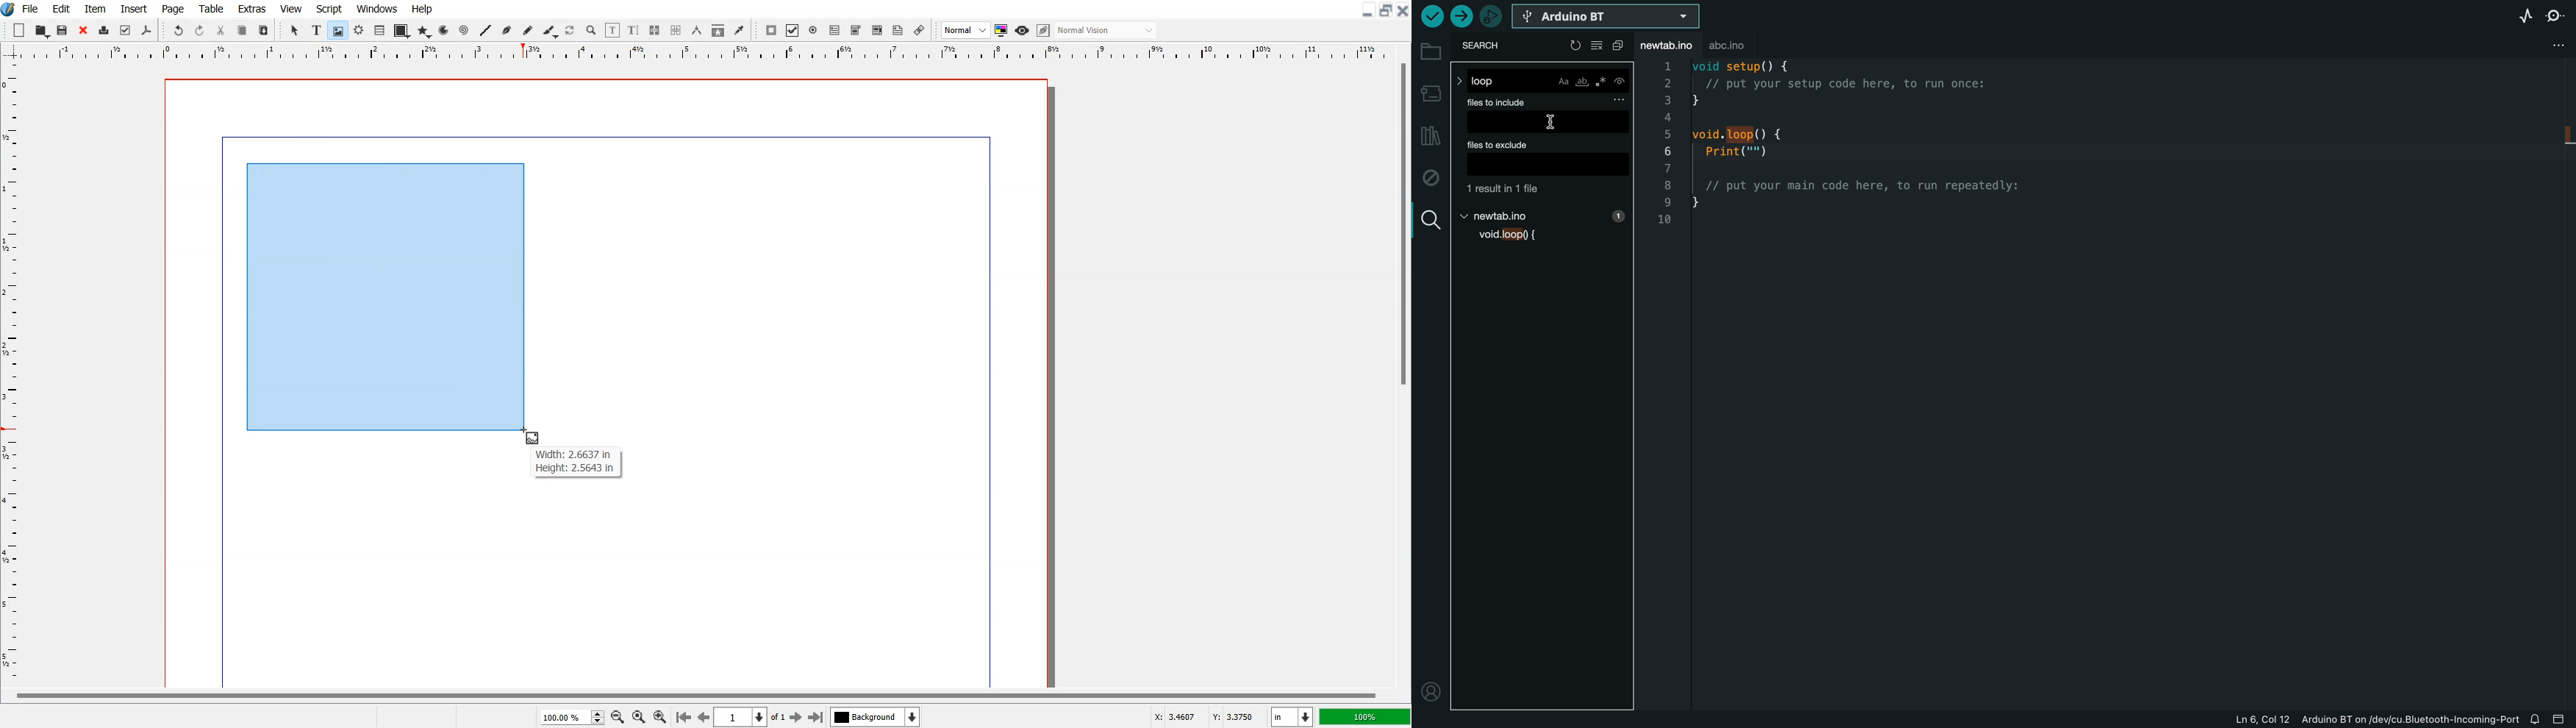 The height and width of the screenshot is (728, 2576). What do you see at coordinates (1044, 30) in the screenshot?
I see `Edit in preview mode` at bounding box center [1044, 30].